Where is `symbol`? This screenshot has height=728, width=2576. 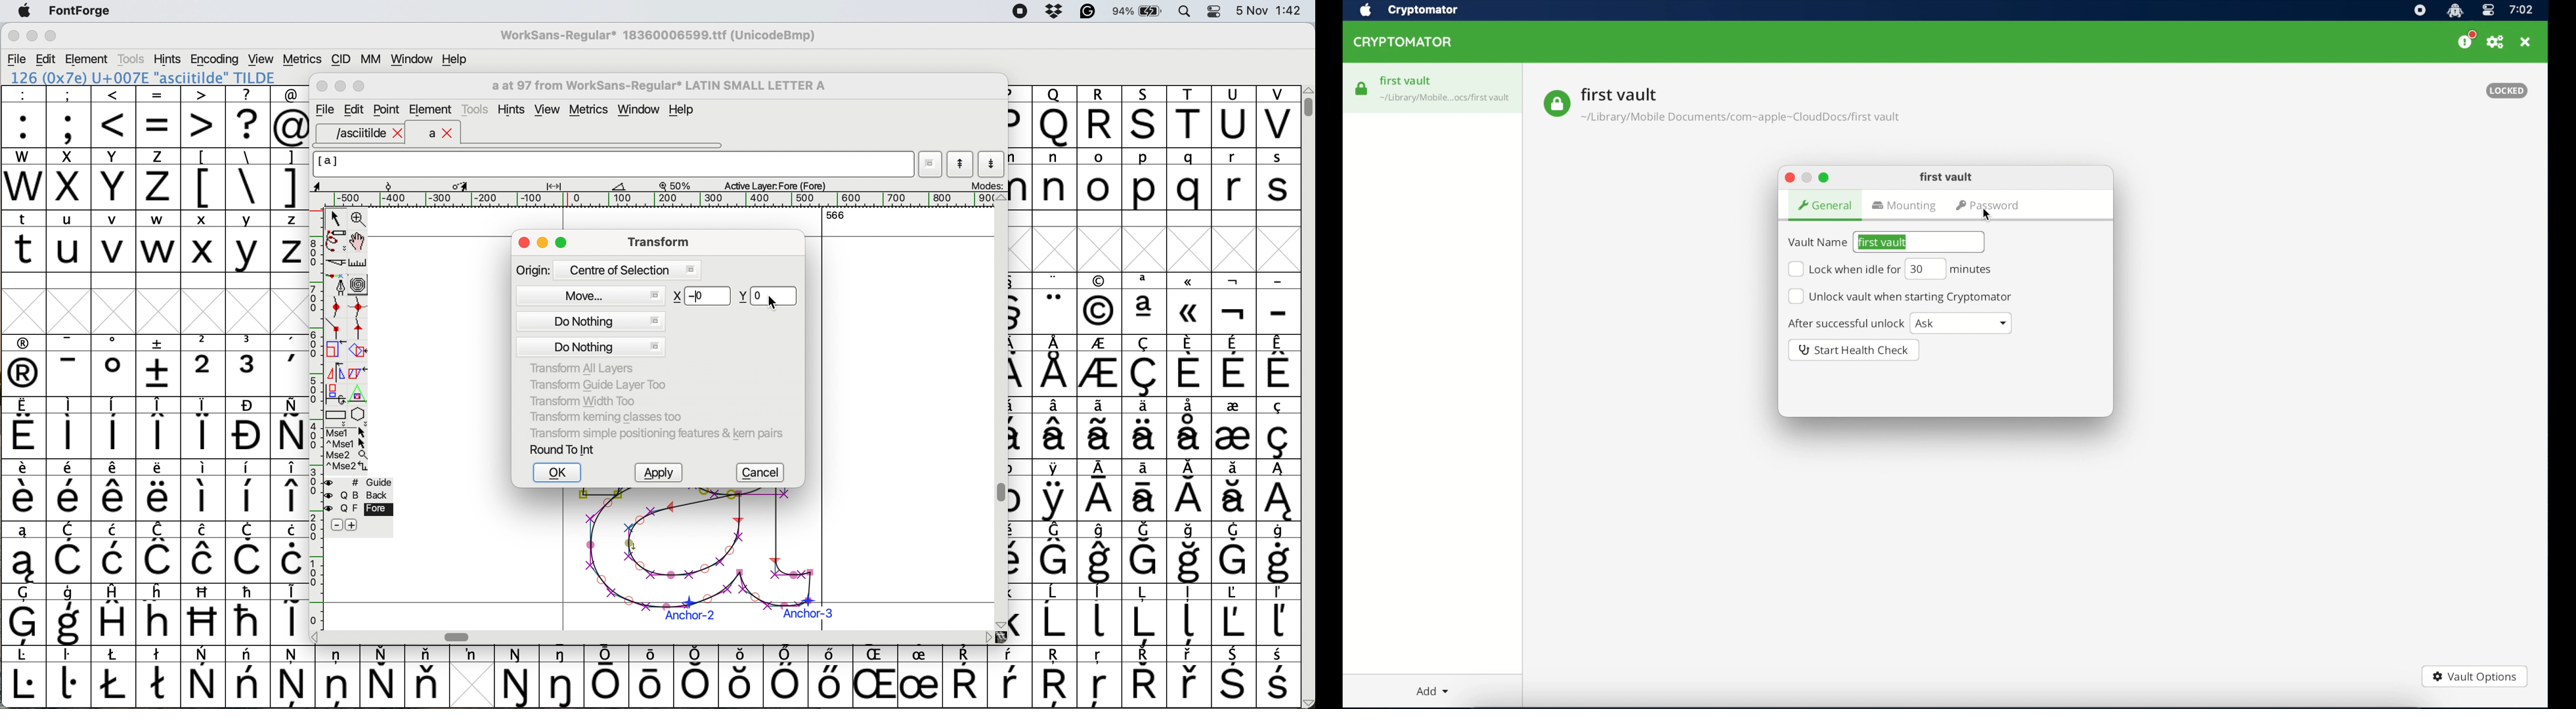
symbol is located at coordinates (70, 490).